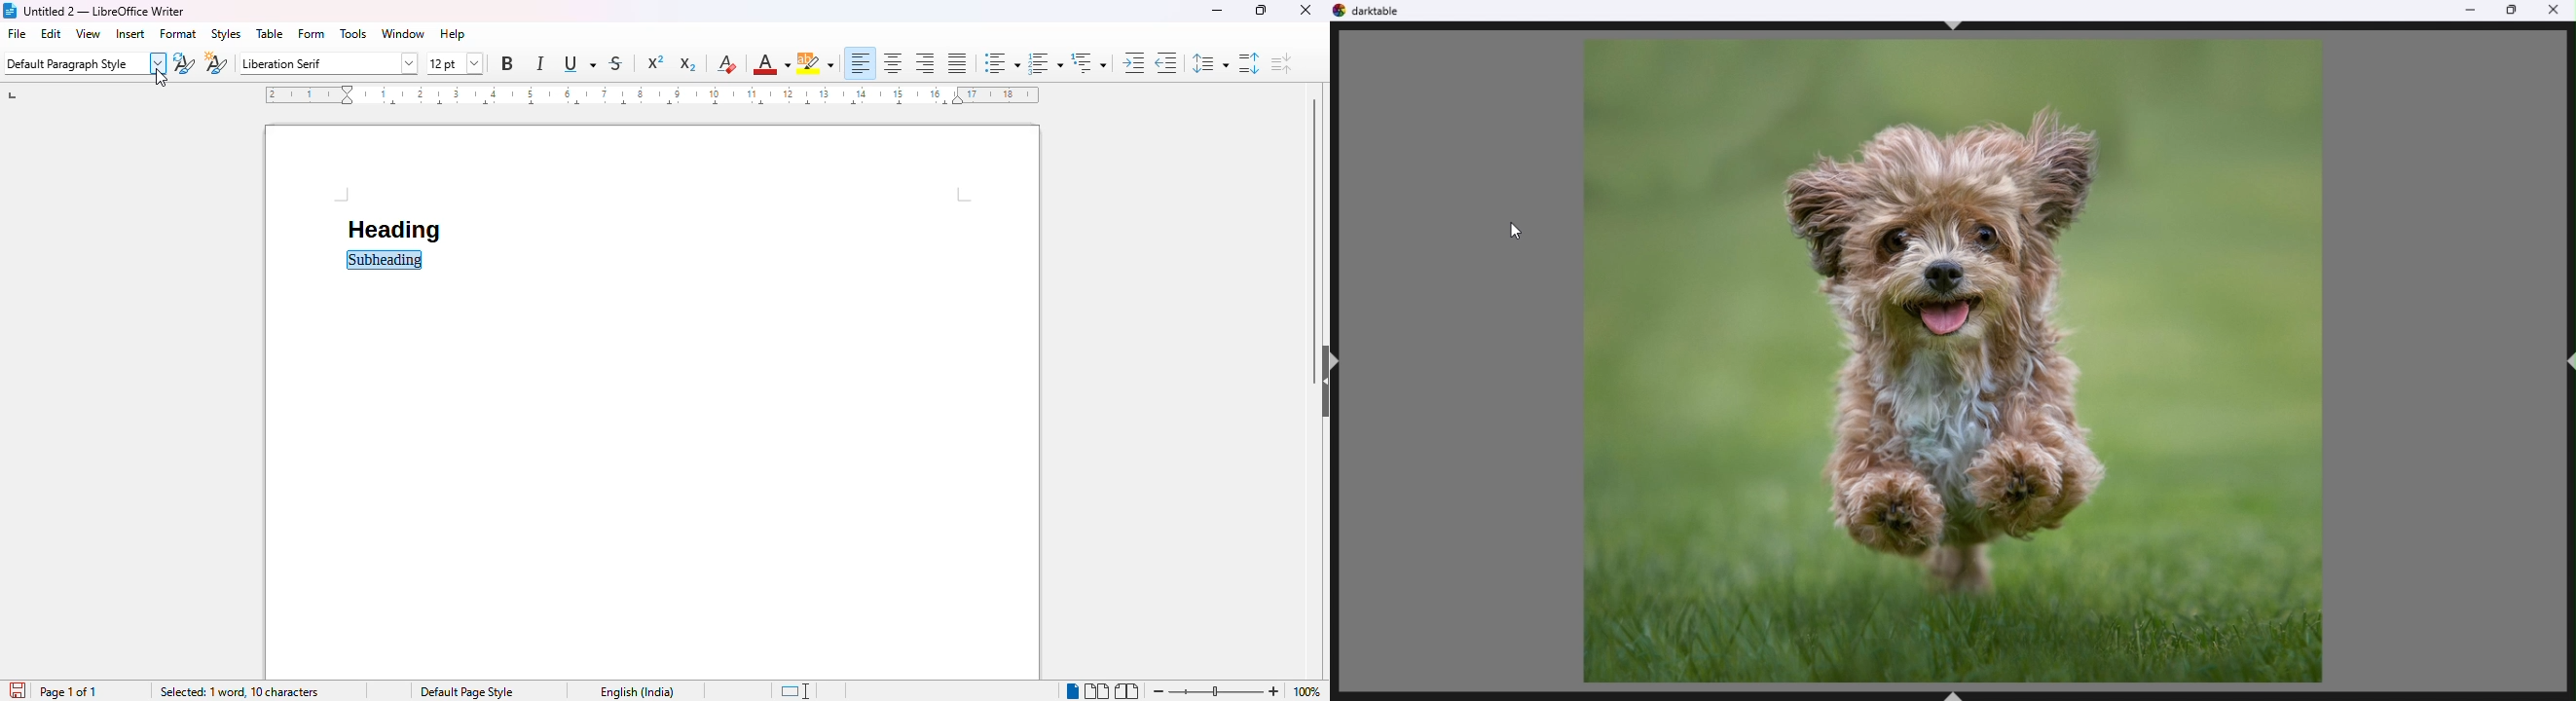  I want to click on bold, so click(507, 63).